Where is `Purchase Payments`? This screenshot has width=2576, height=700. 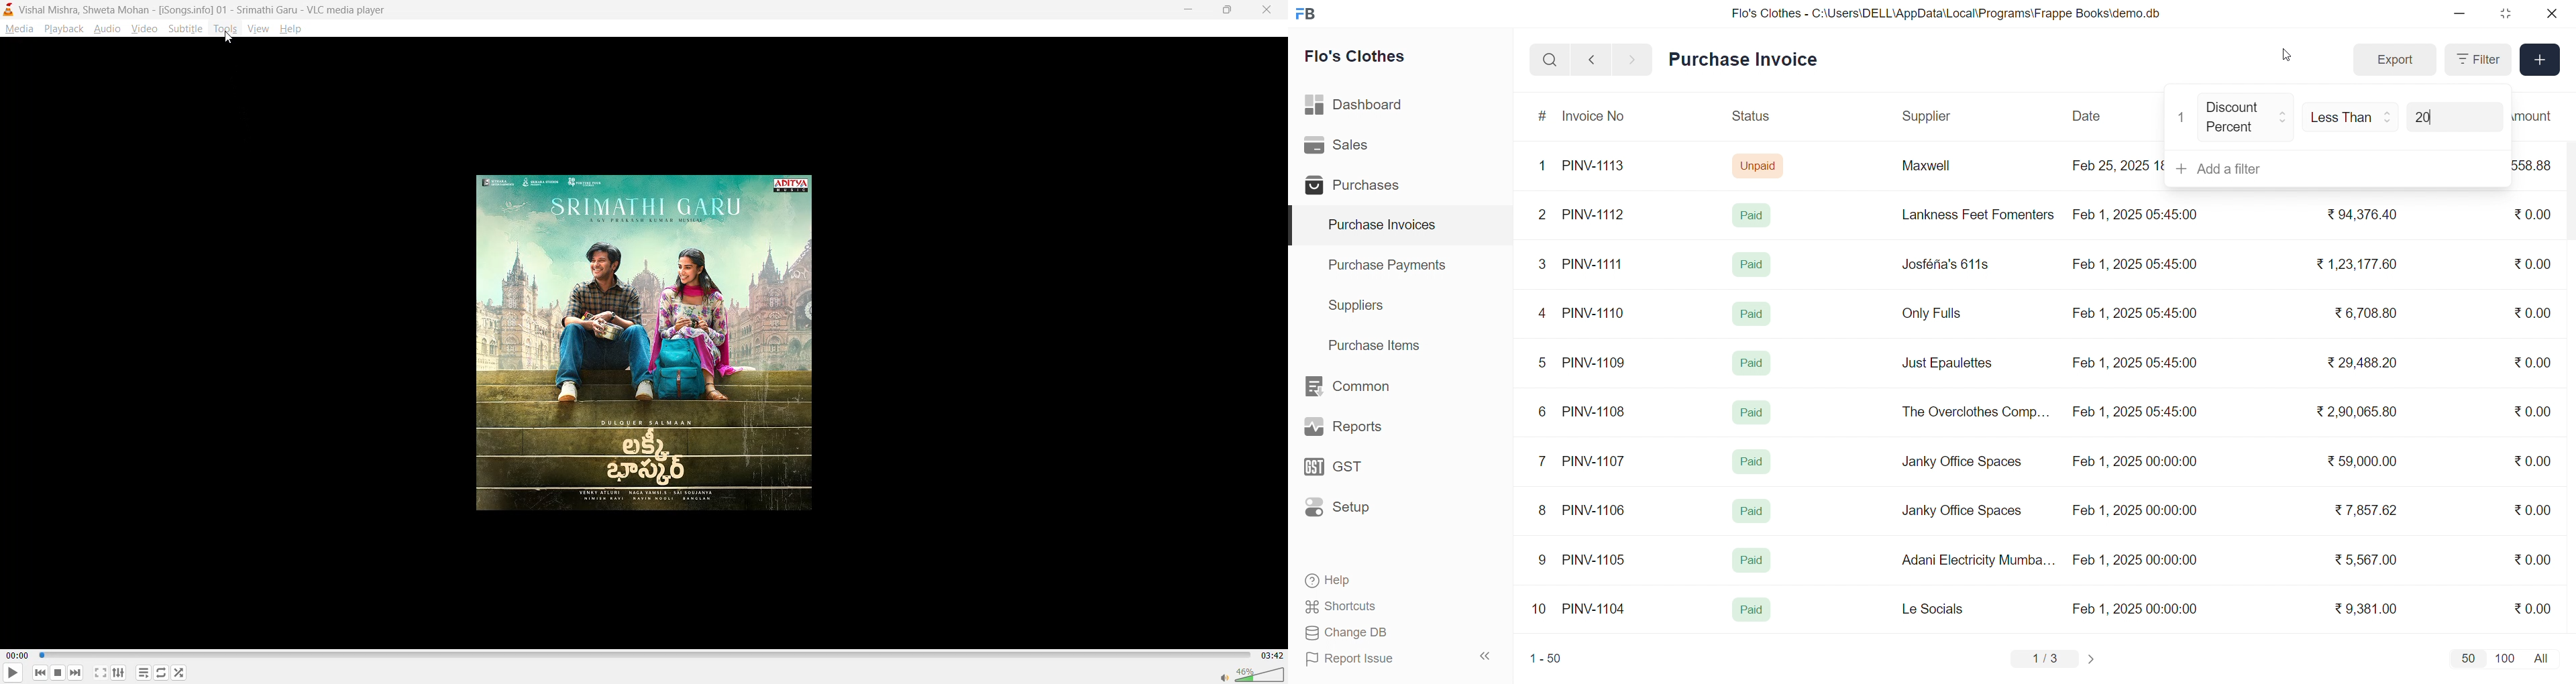 Purchase Payments is located at coordinates (1391, 264).